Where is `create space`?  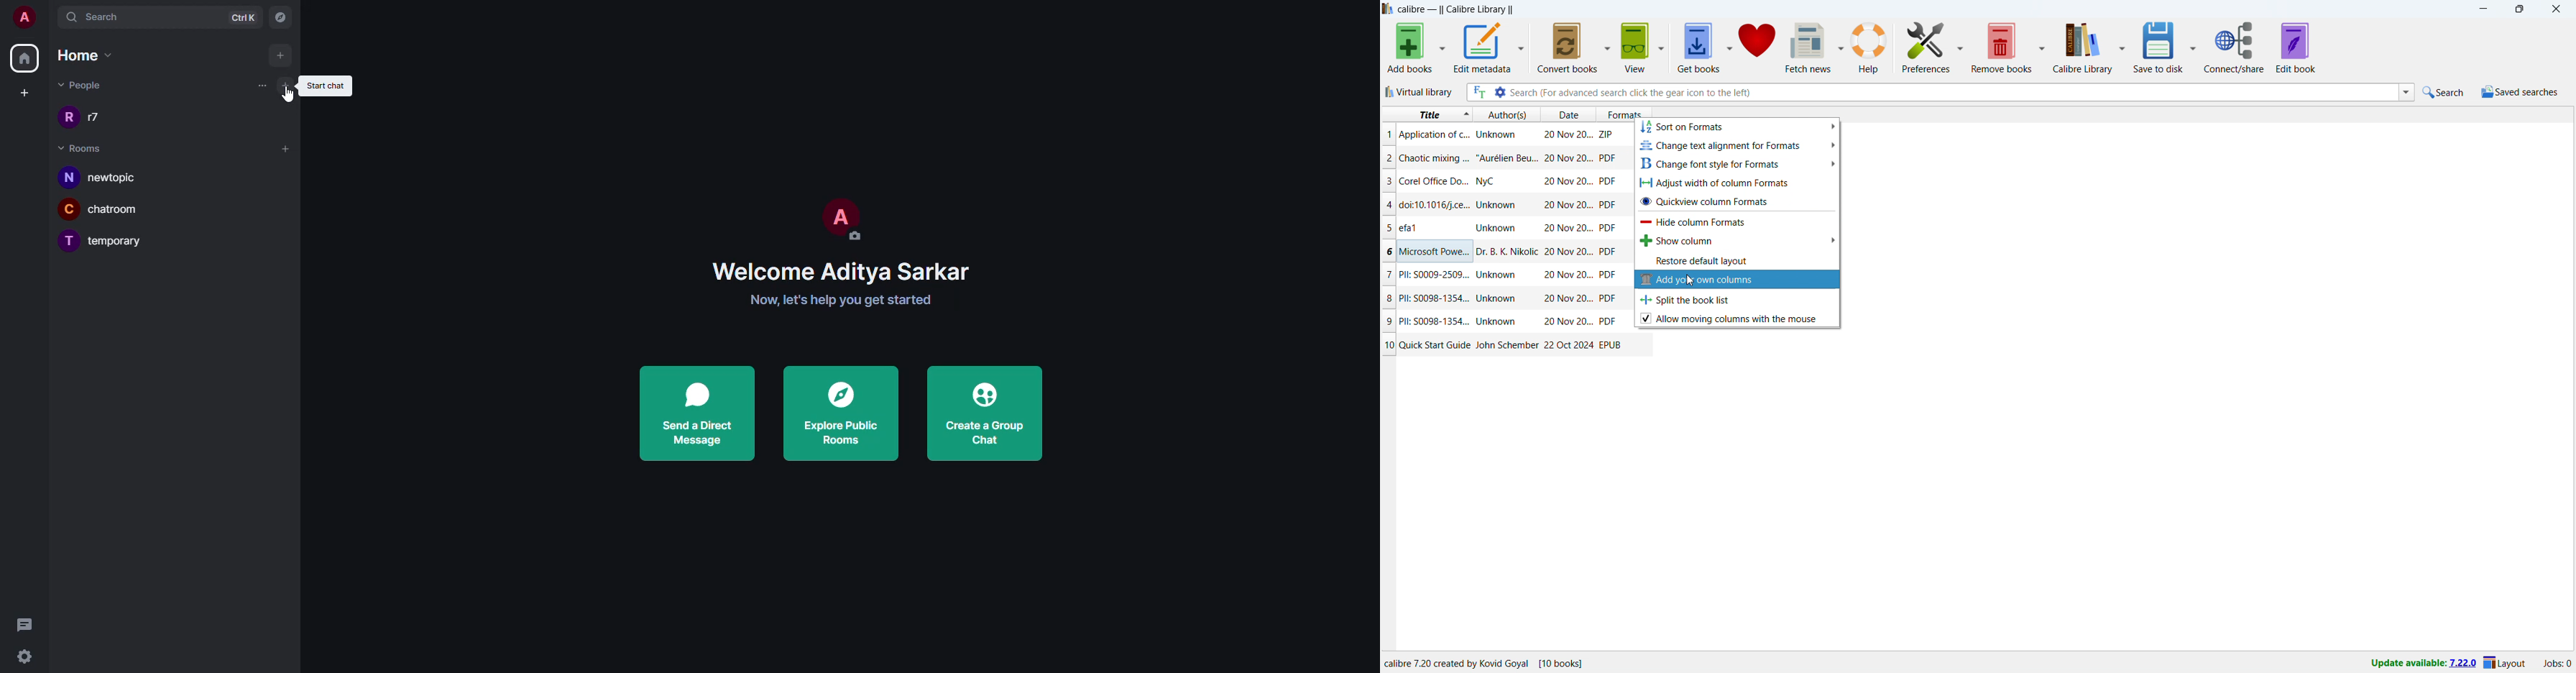 create space is located at coordinates (24, 92).